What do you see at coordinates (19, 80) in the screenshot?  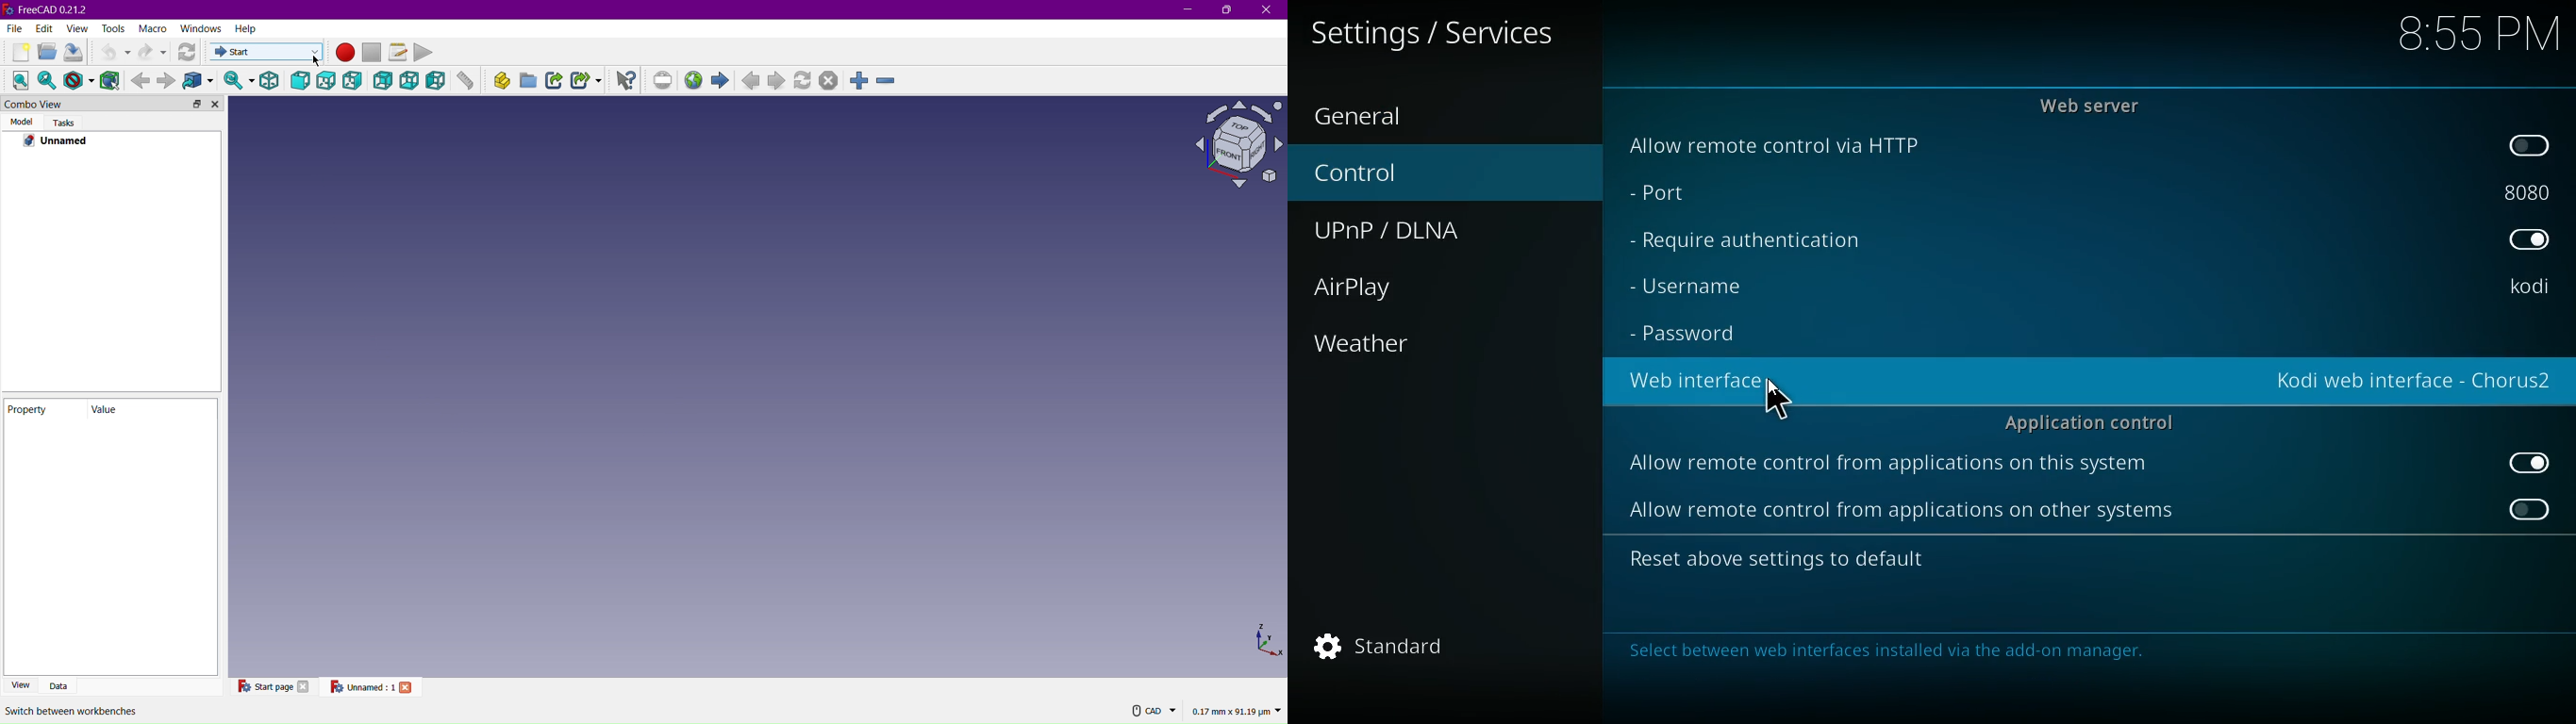 I see `Fit all` at bounding box center [19, 80].